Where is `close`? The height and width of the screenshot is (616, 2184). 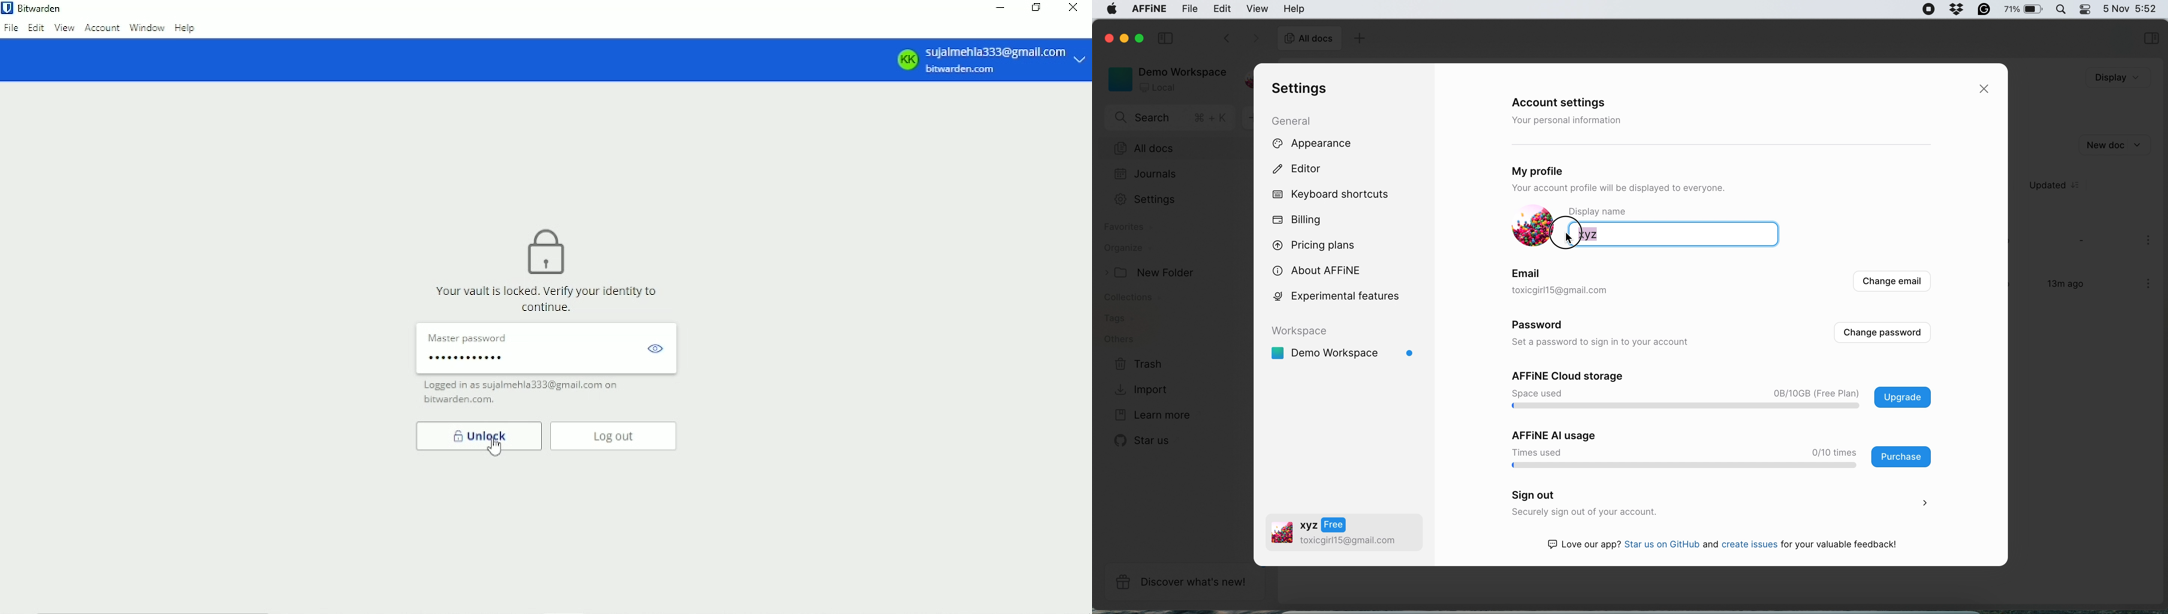
close is located at coordinates (1988, 89).